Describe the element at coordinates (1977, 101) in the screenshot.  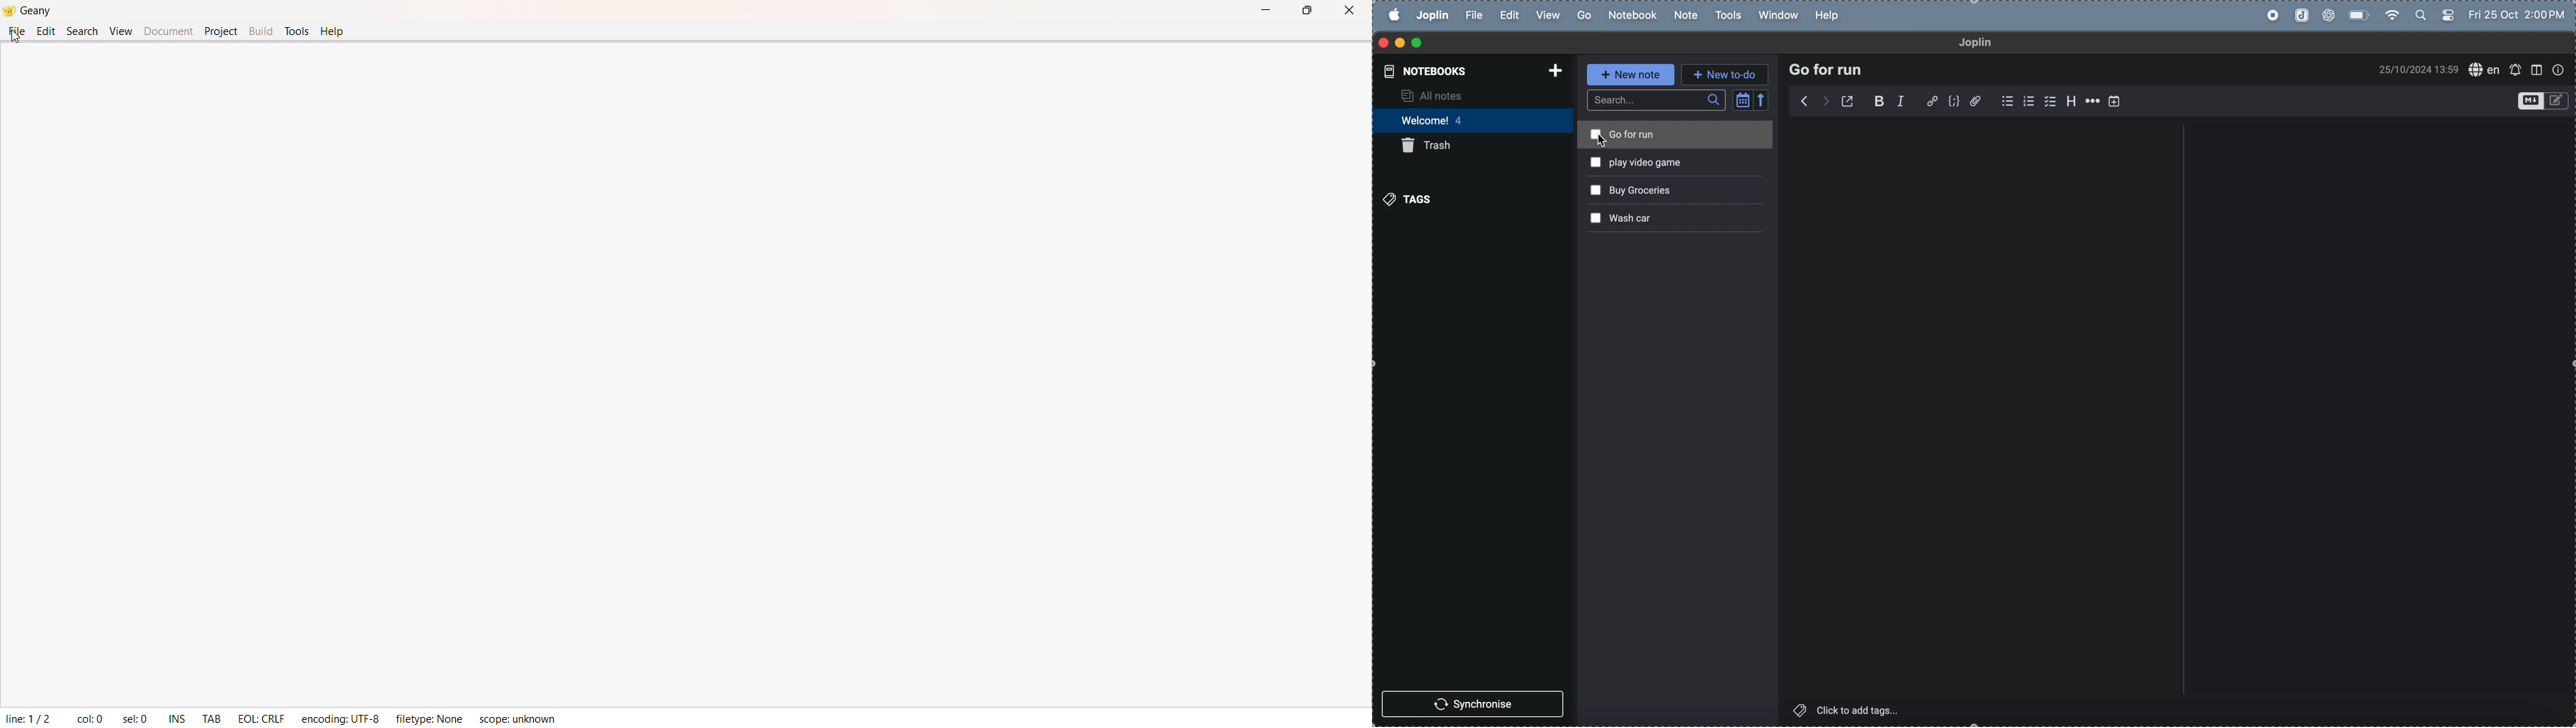
I see `attach file` at that location.